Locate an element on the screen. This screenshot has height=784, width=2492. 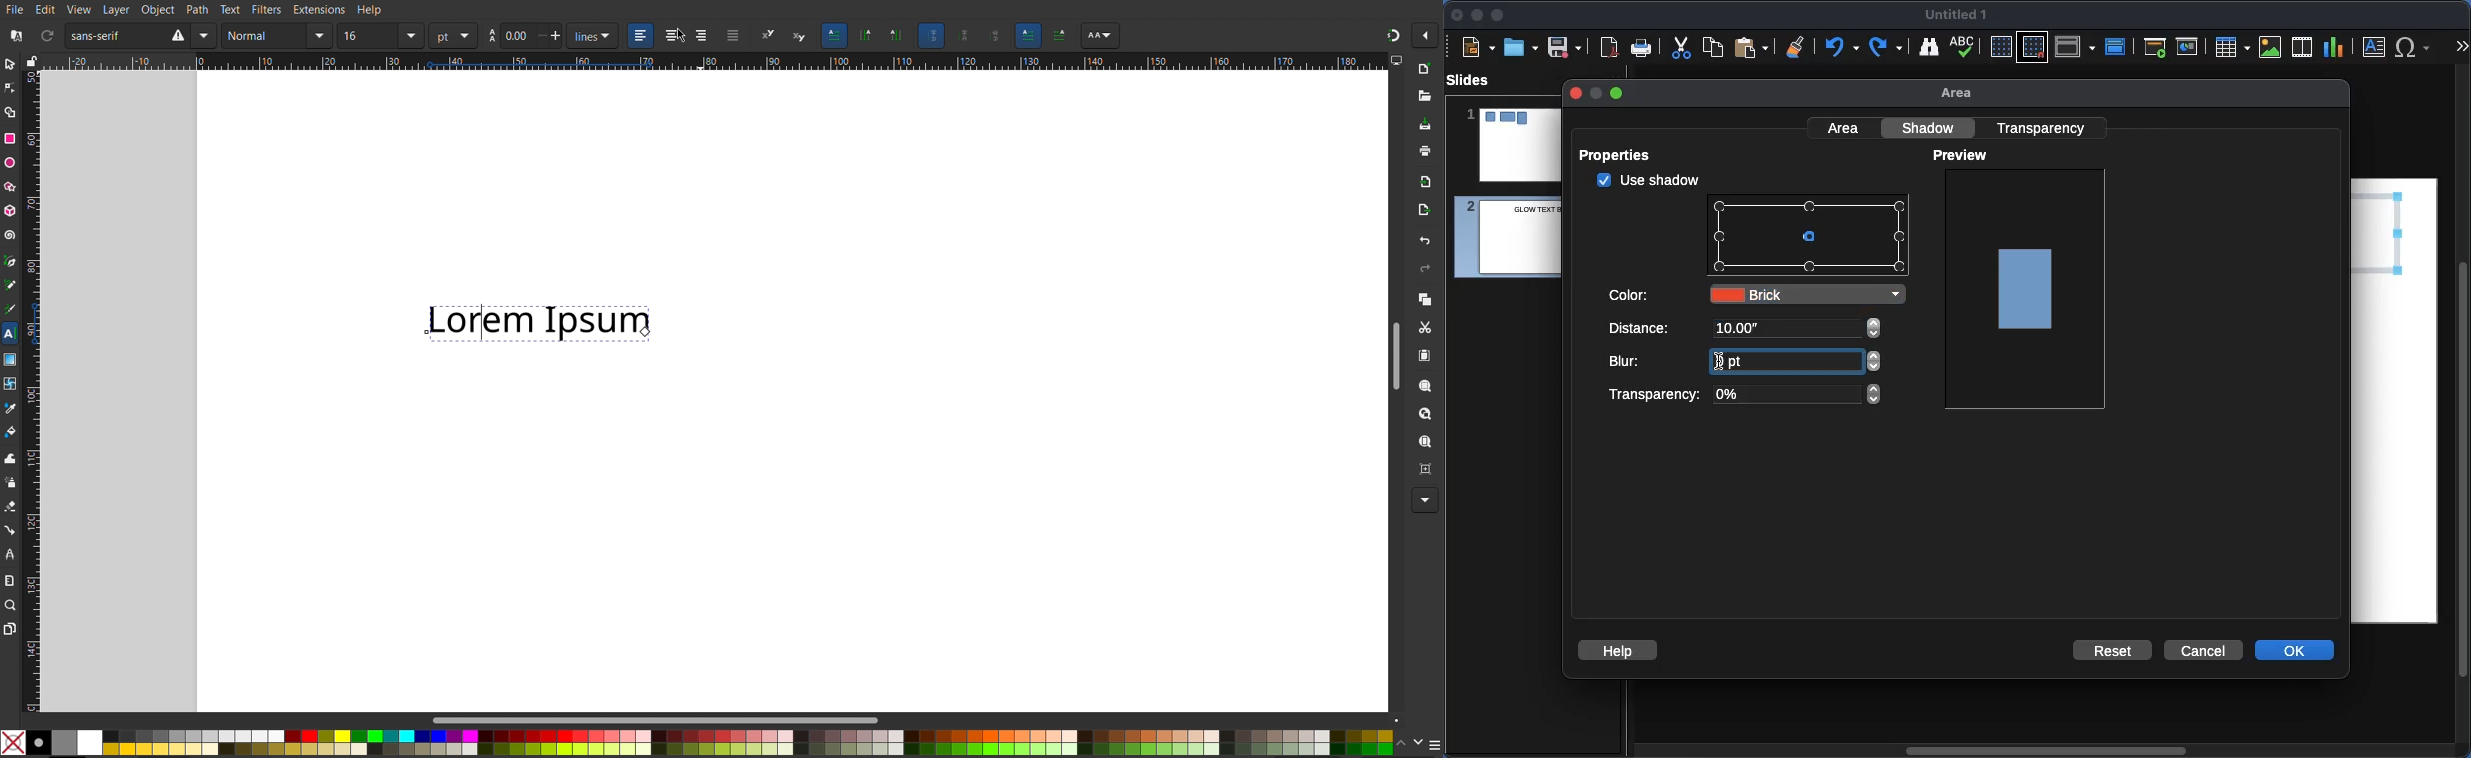
Chart is located at coordinates (2333, 48).